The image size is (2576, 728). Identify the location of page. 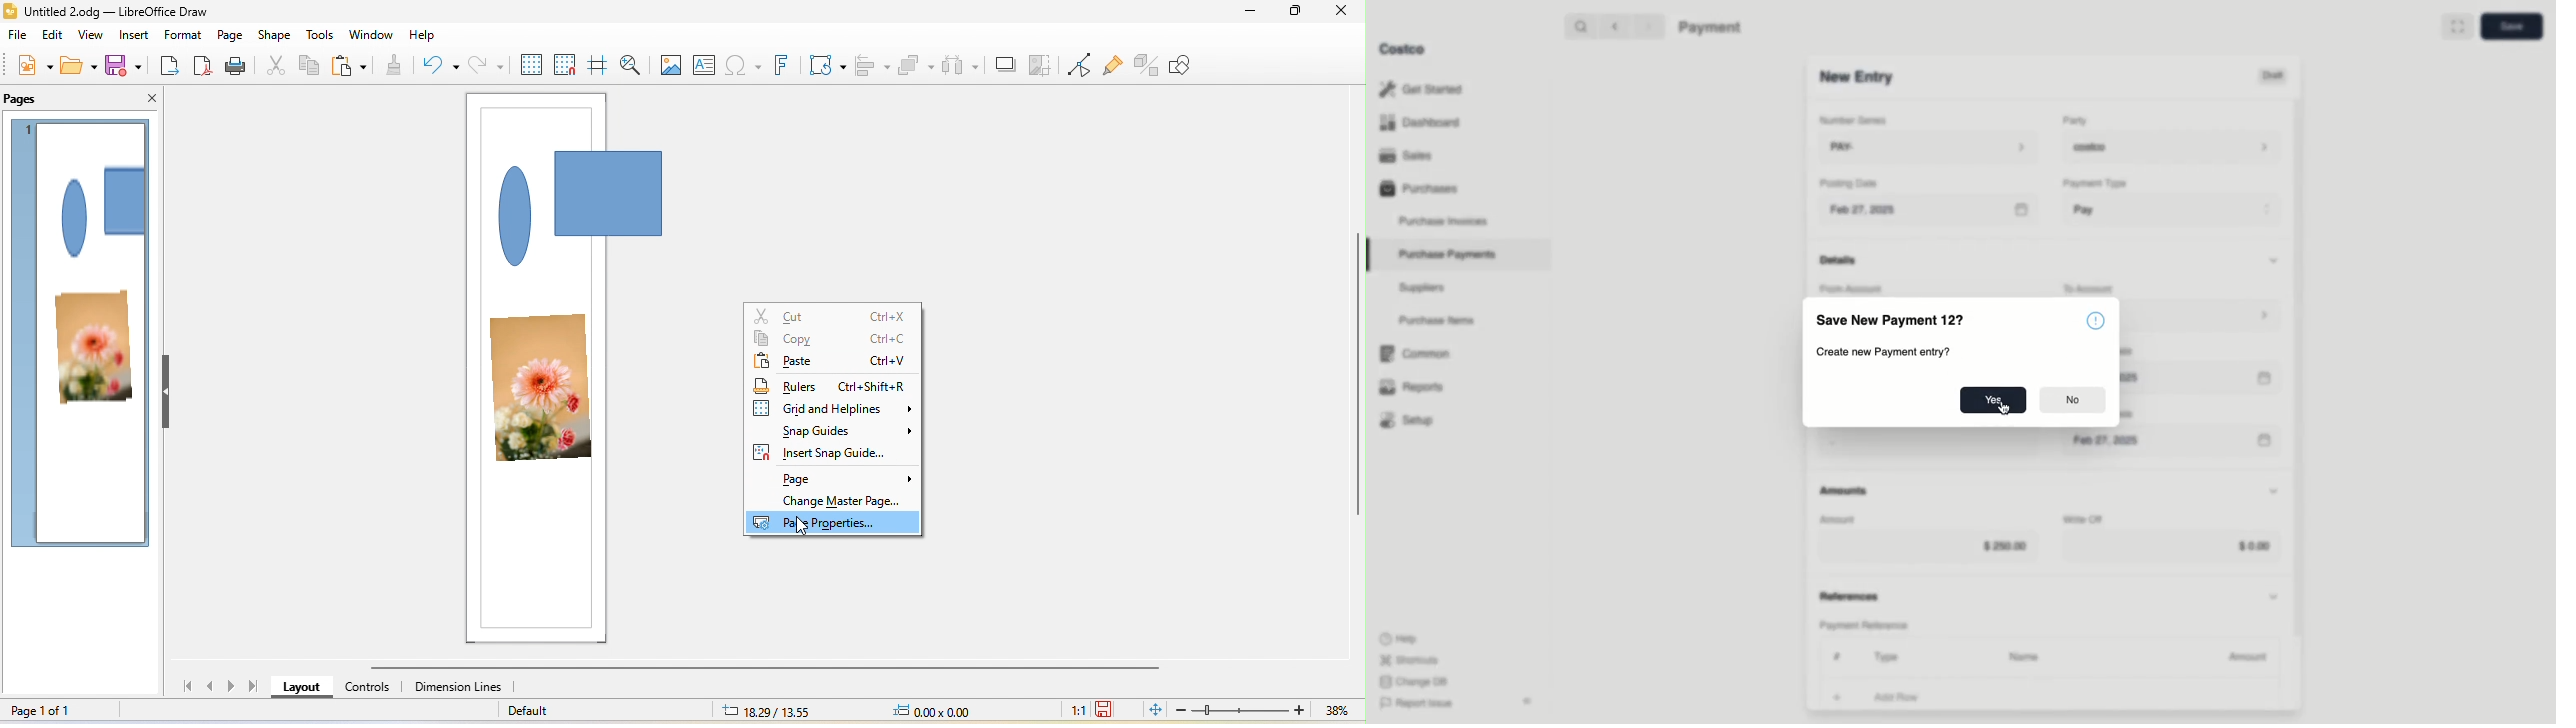
(848, 476).